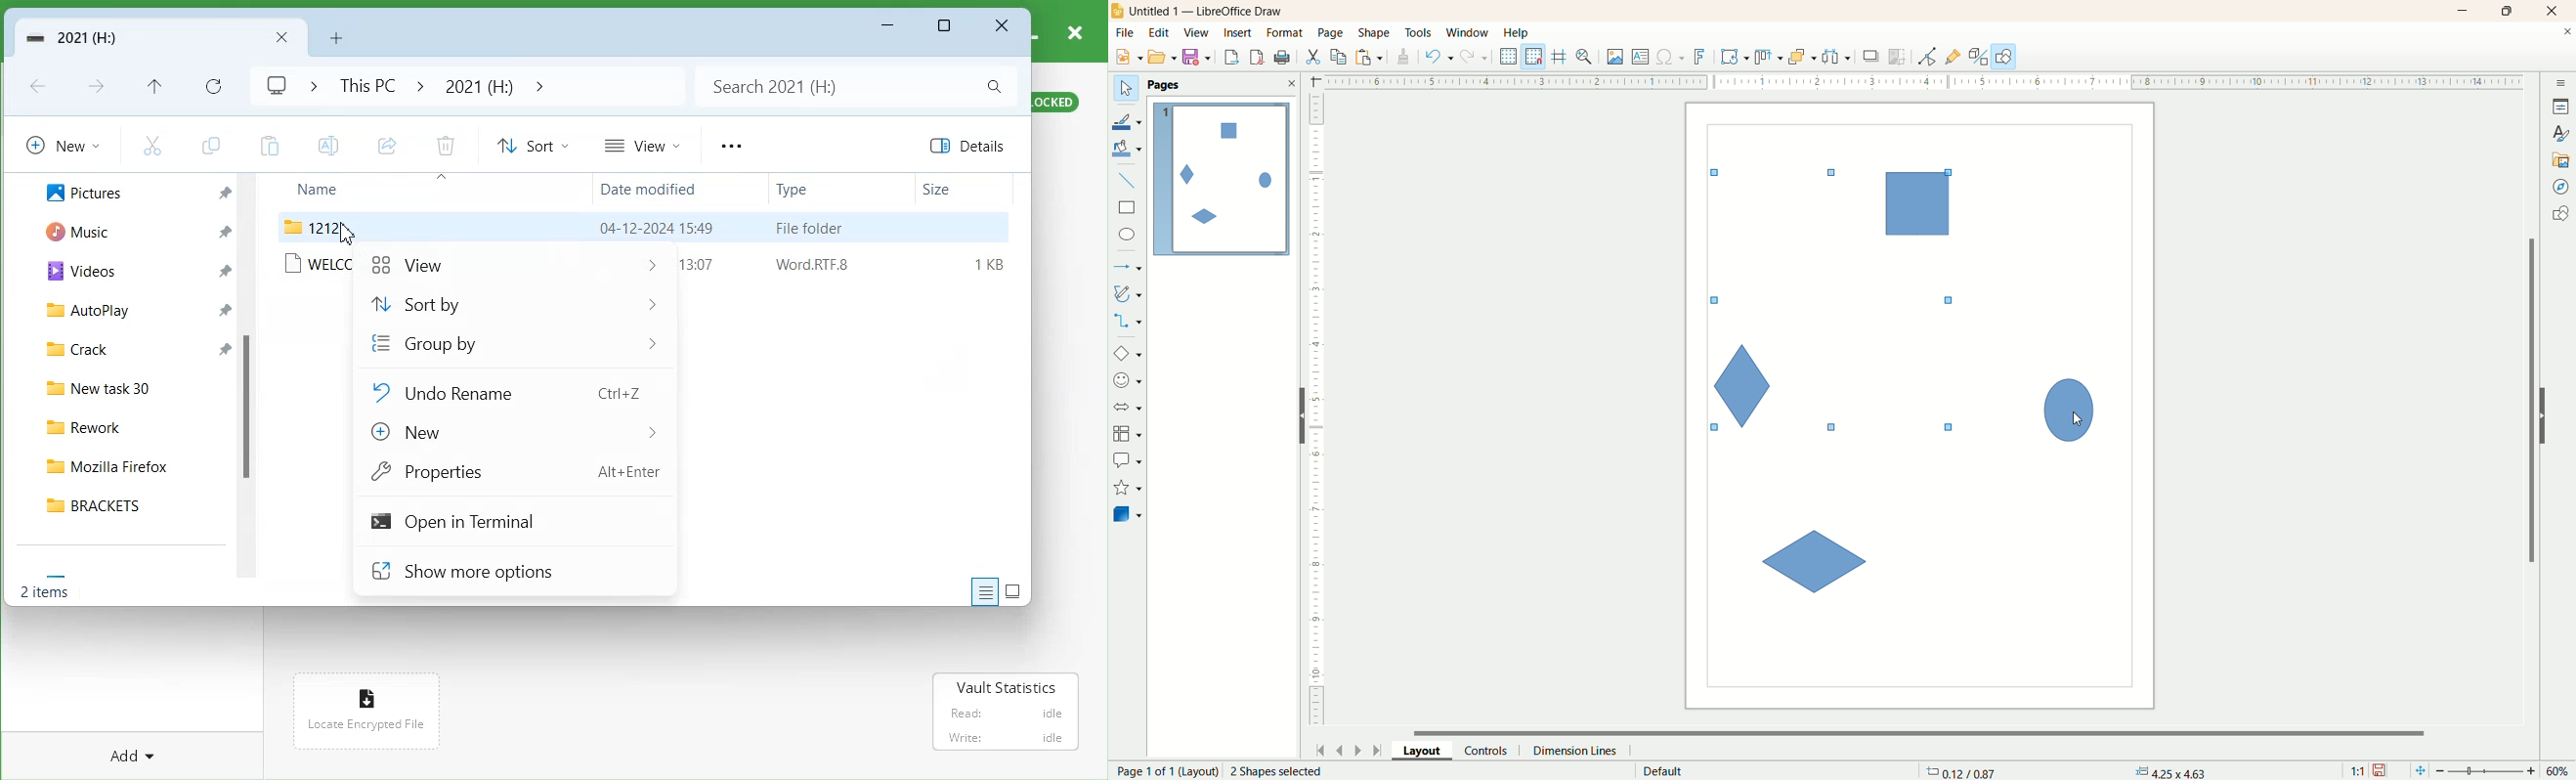 This screenshot has height=784, width=2576. I want to click on maximize, so click(2508, 11).